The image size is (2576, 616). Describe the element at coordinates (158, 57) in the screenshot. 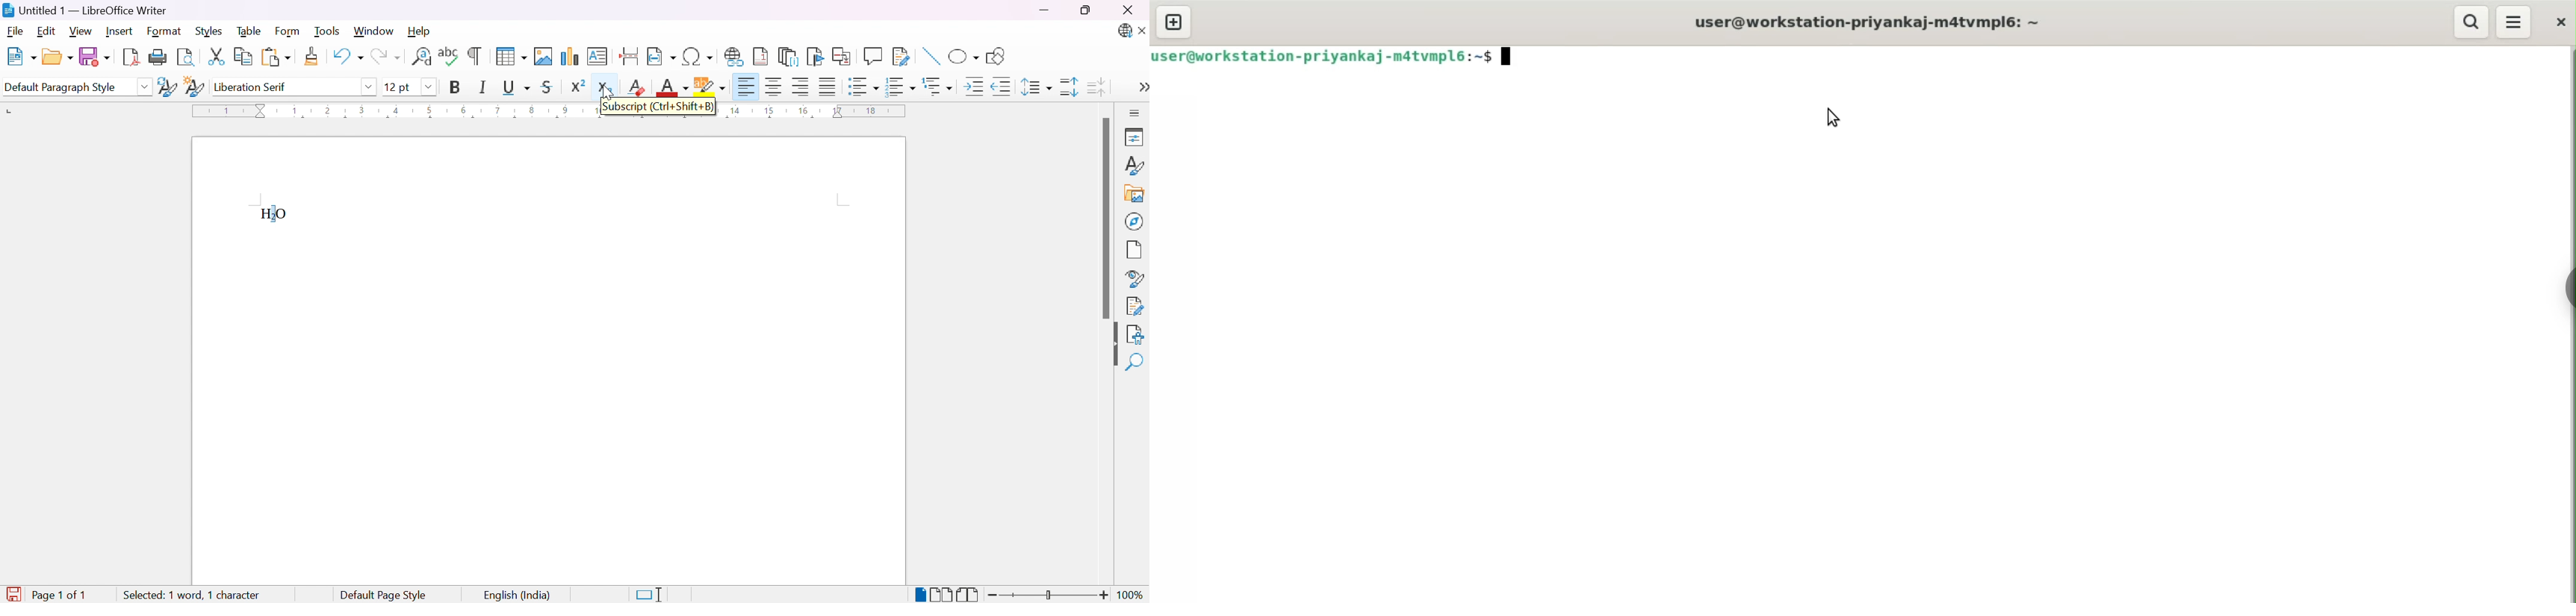

I see `Print` at that location.